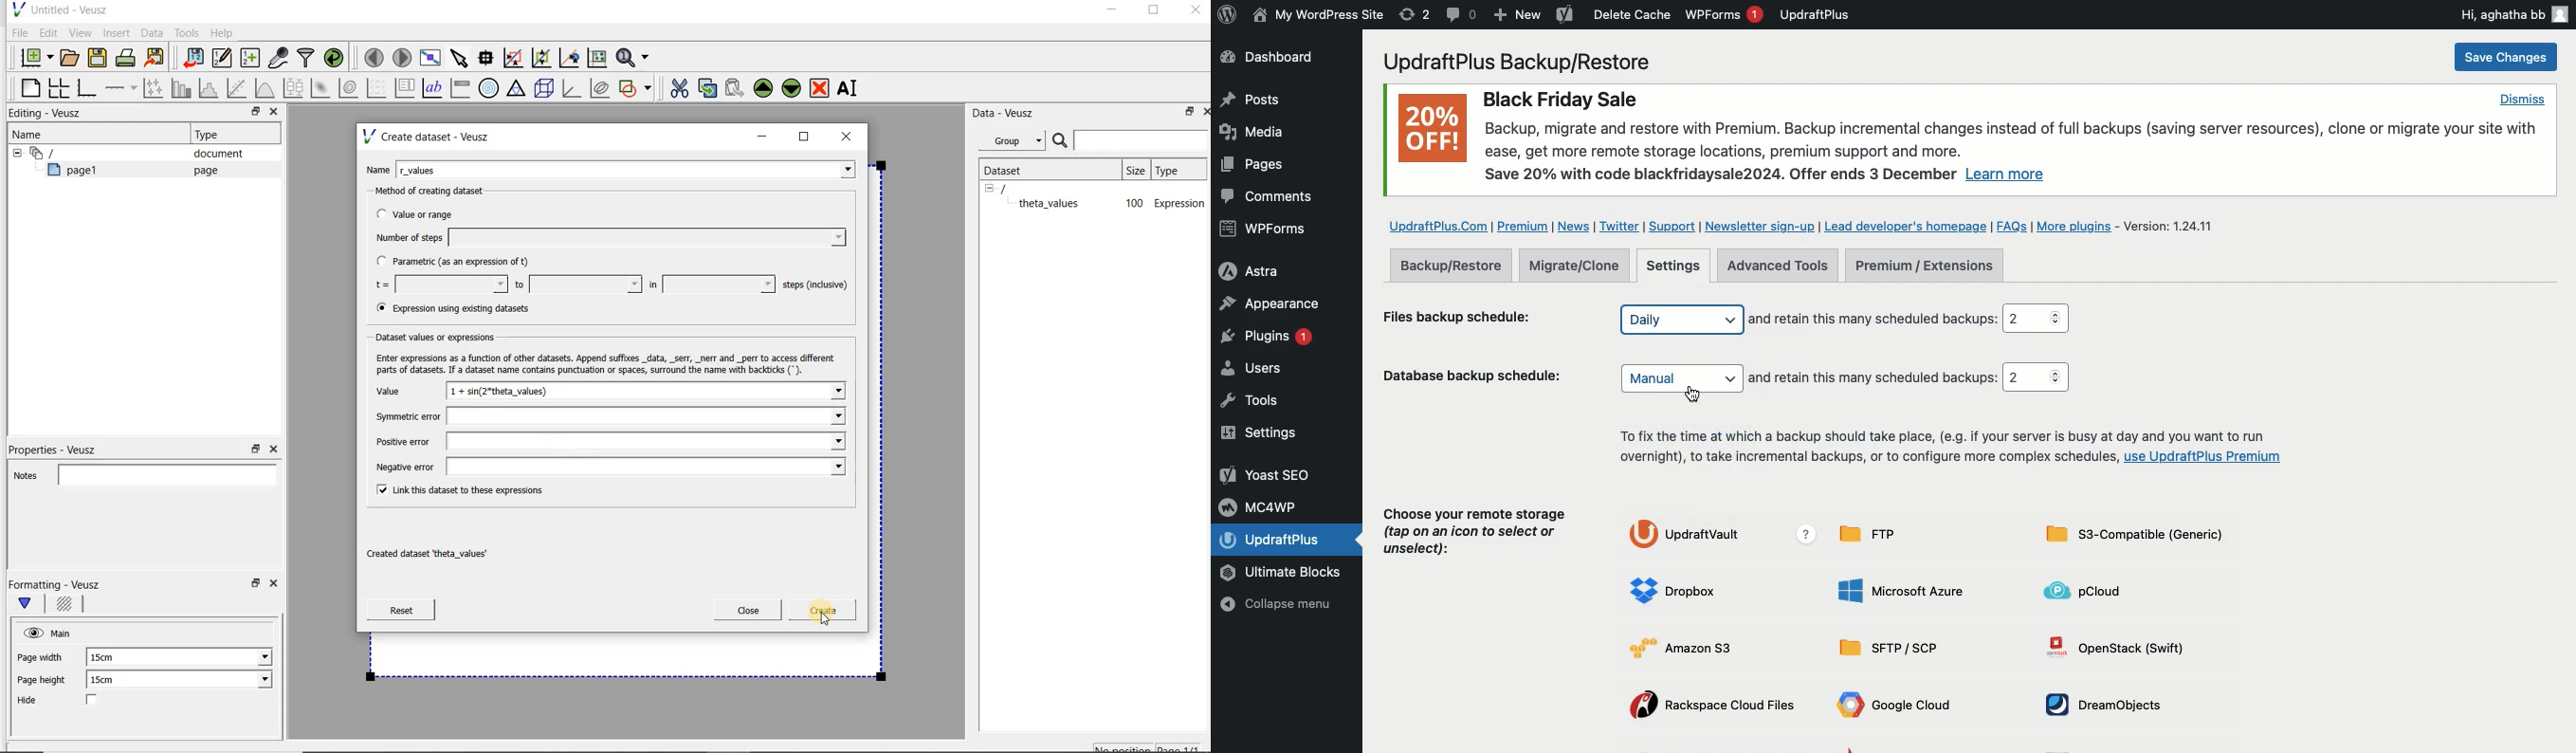 The height and width of the screenshot is (756, 2576). I want to click on 2, so click(2035, 377).